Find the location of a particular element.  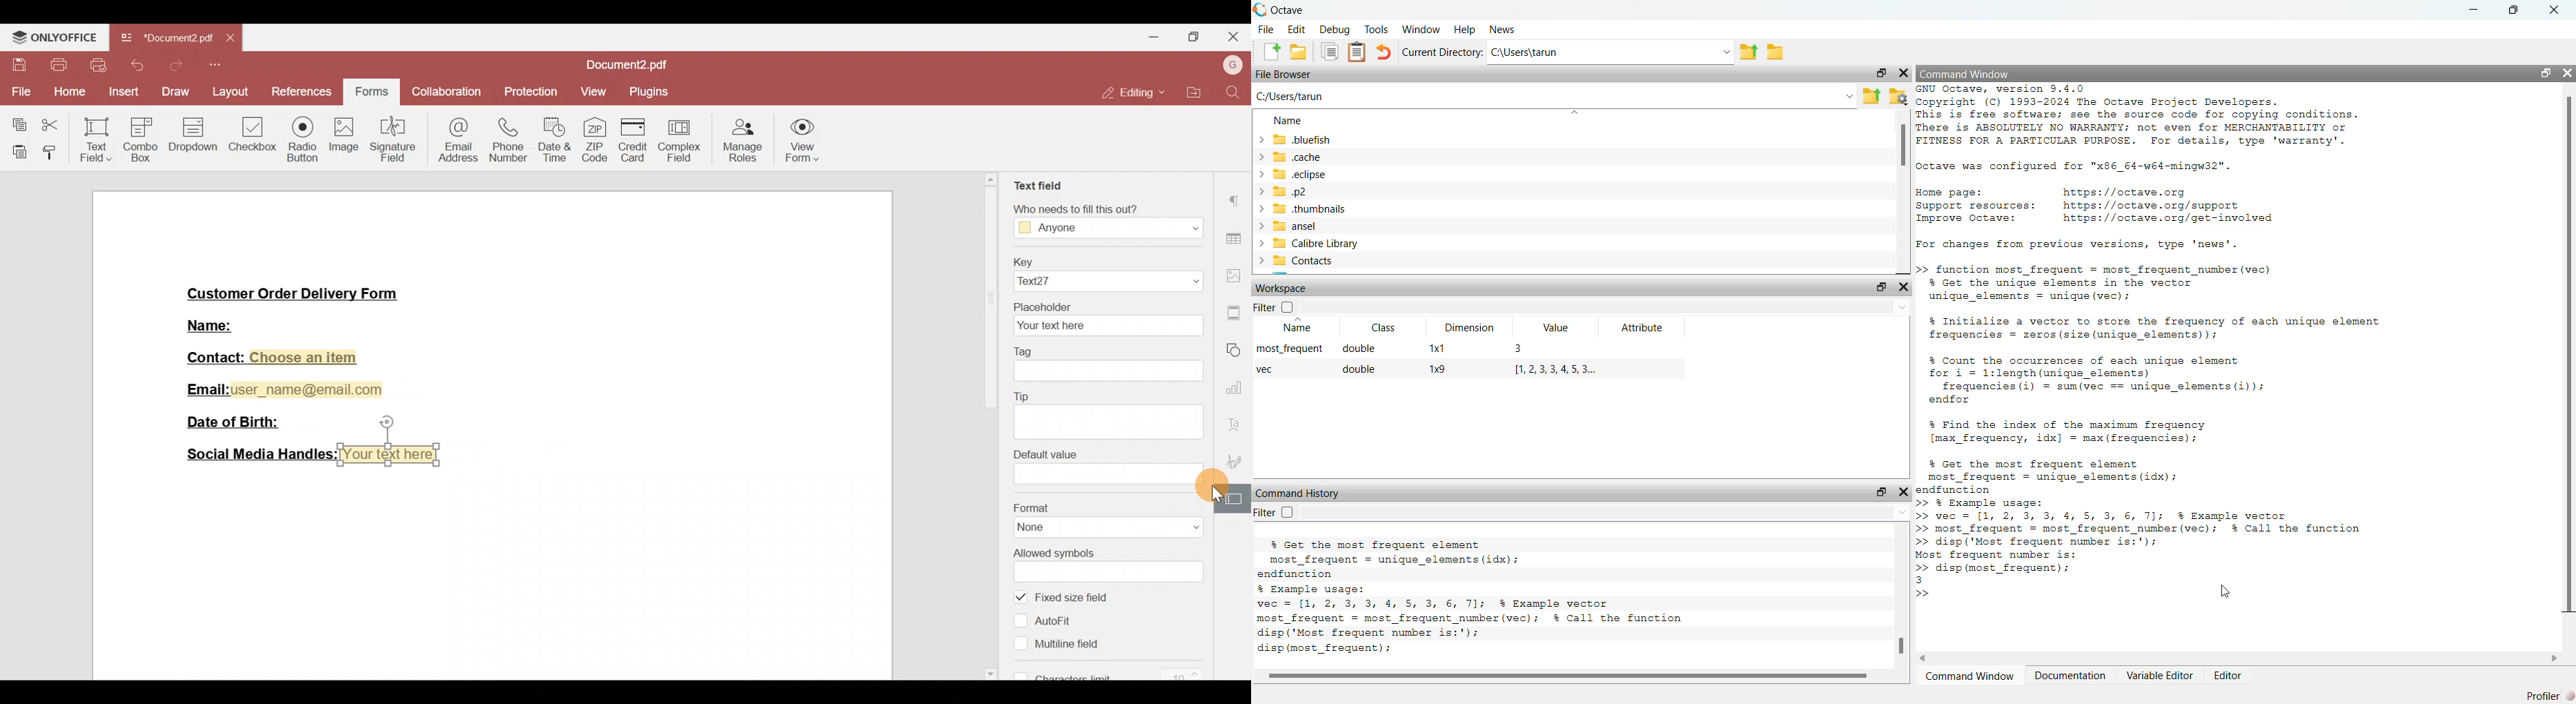

Signature field is located at coordinates (390, 138).